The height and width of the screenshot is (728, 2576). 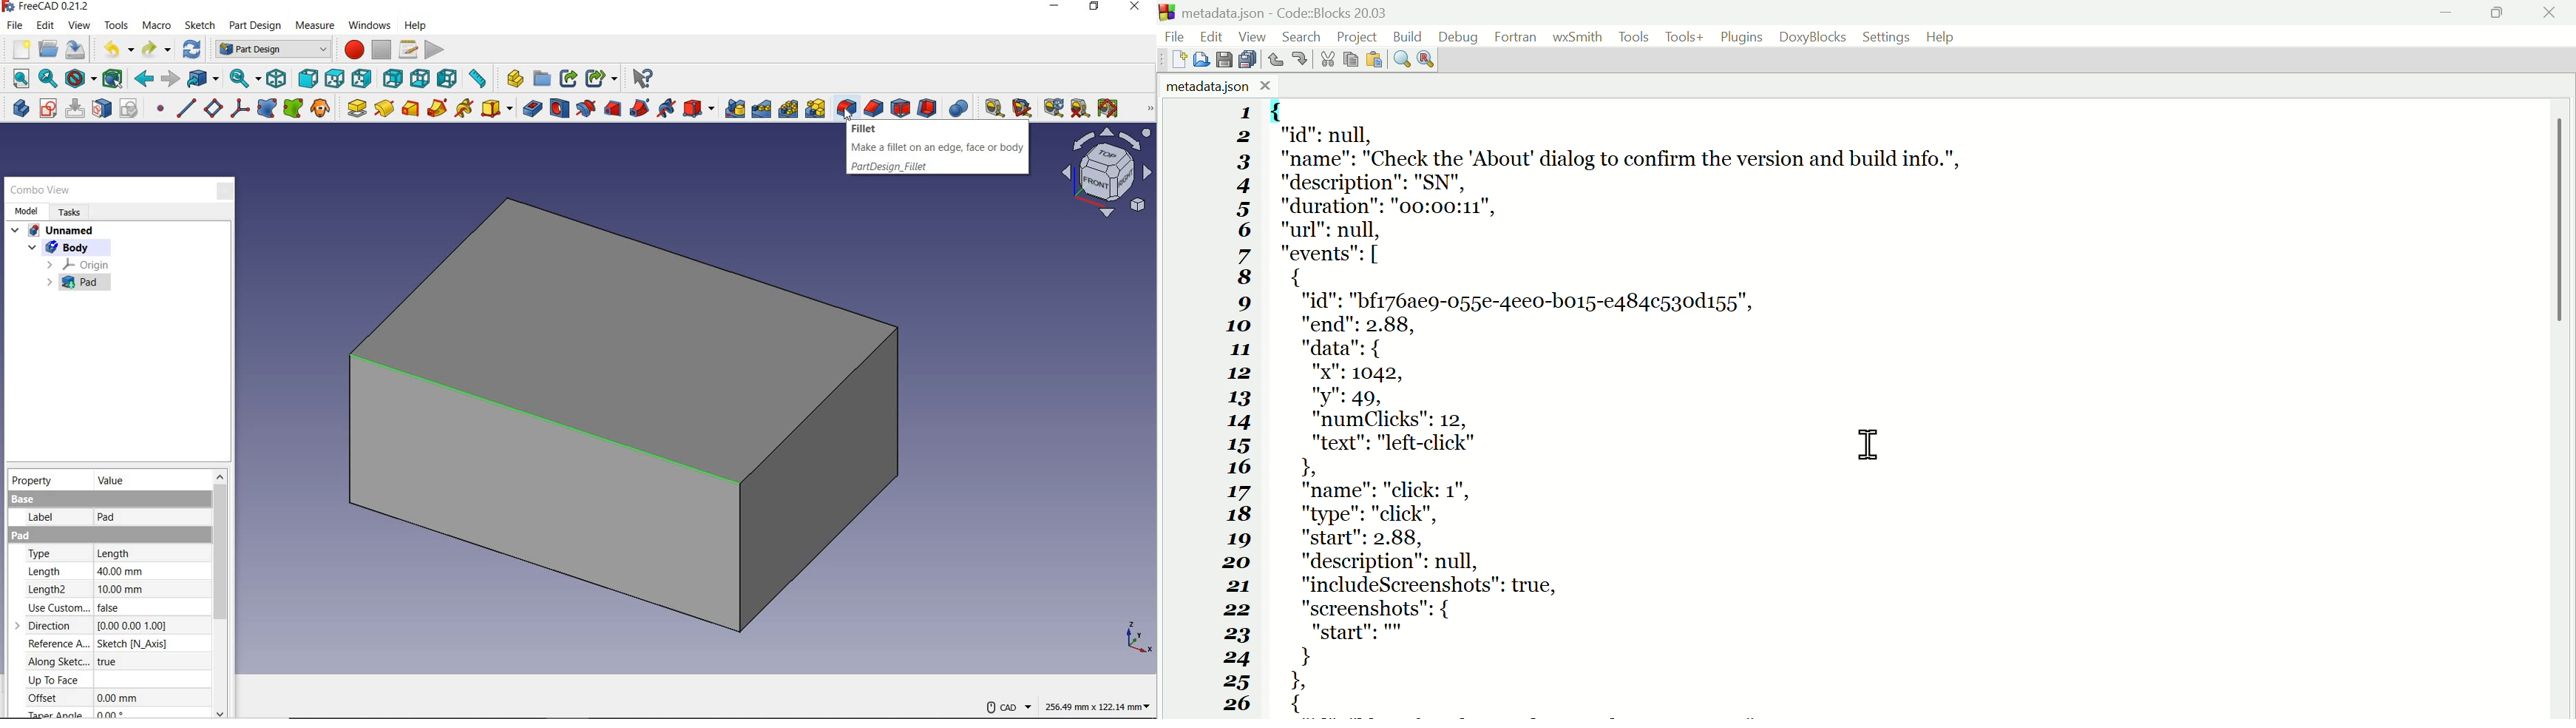 What do you see at coordinates (41, 519) in the screenshot?
I see `label` at bounding box center [41, 519].